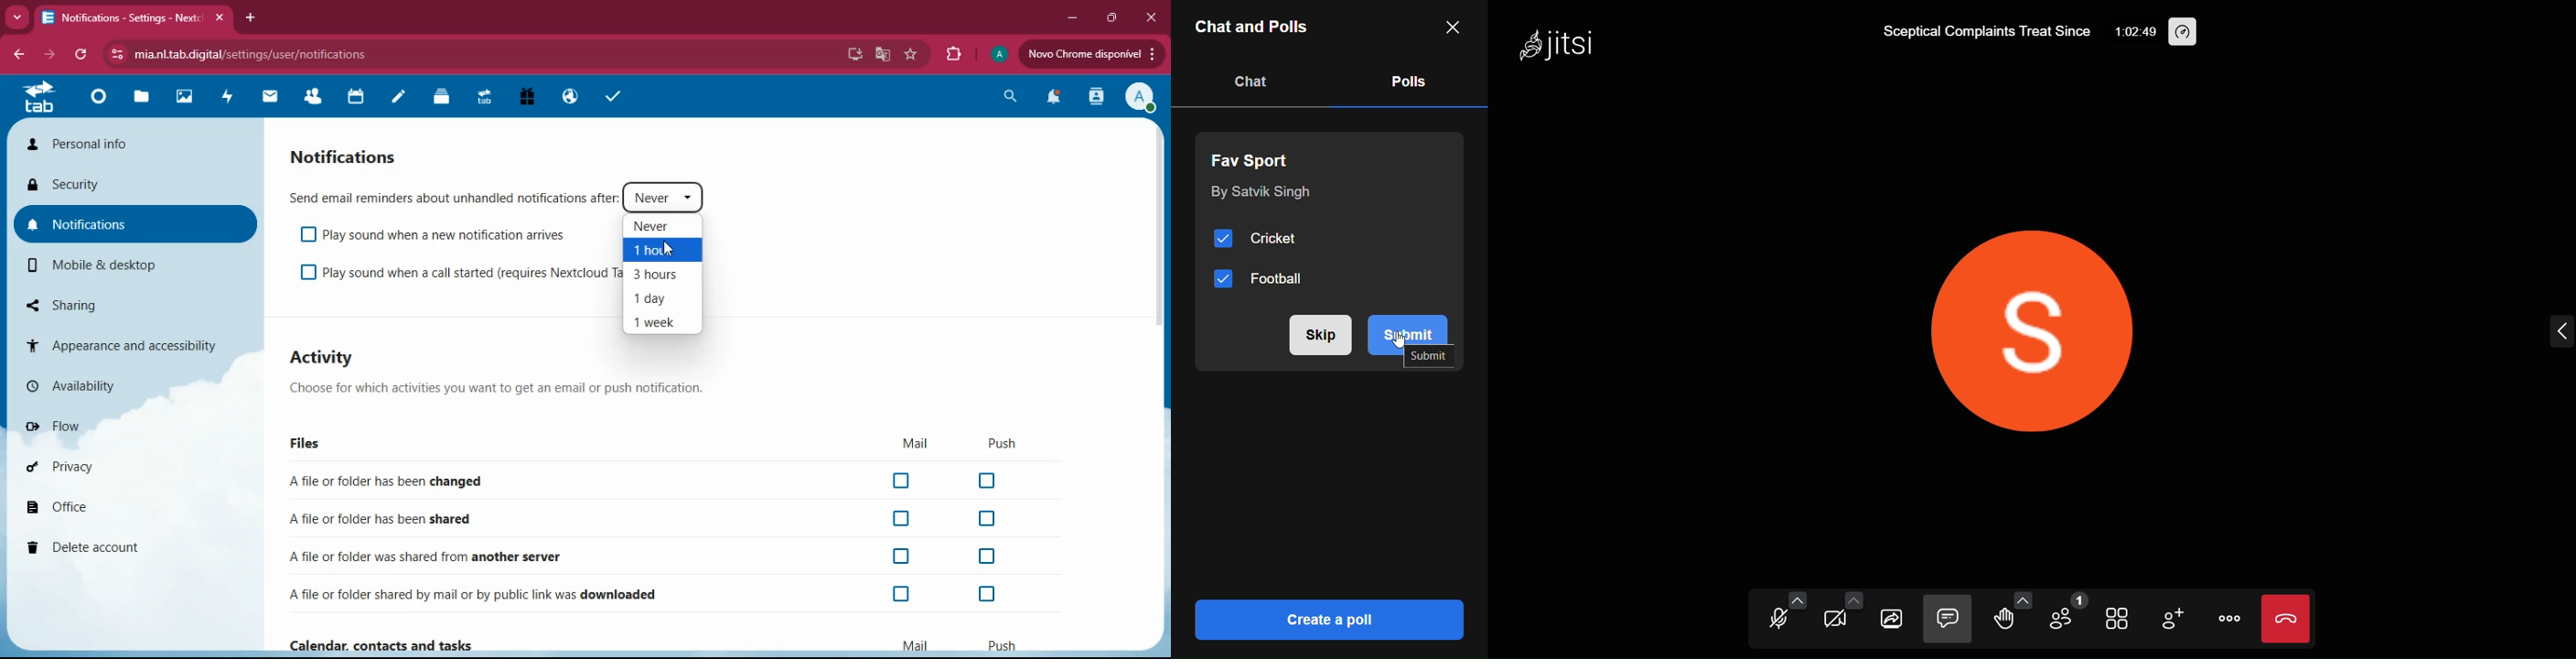 The height and width of the screenshot is (672, 2576). Describe the element at coordinates (16, 55) in the screenshot. I see `back` at that location.